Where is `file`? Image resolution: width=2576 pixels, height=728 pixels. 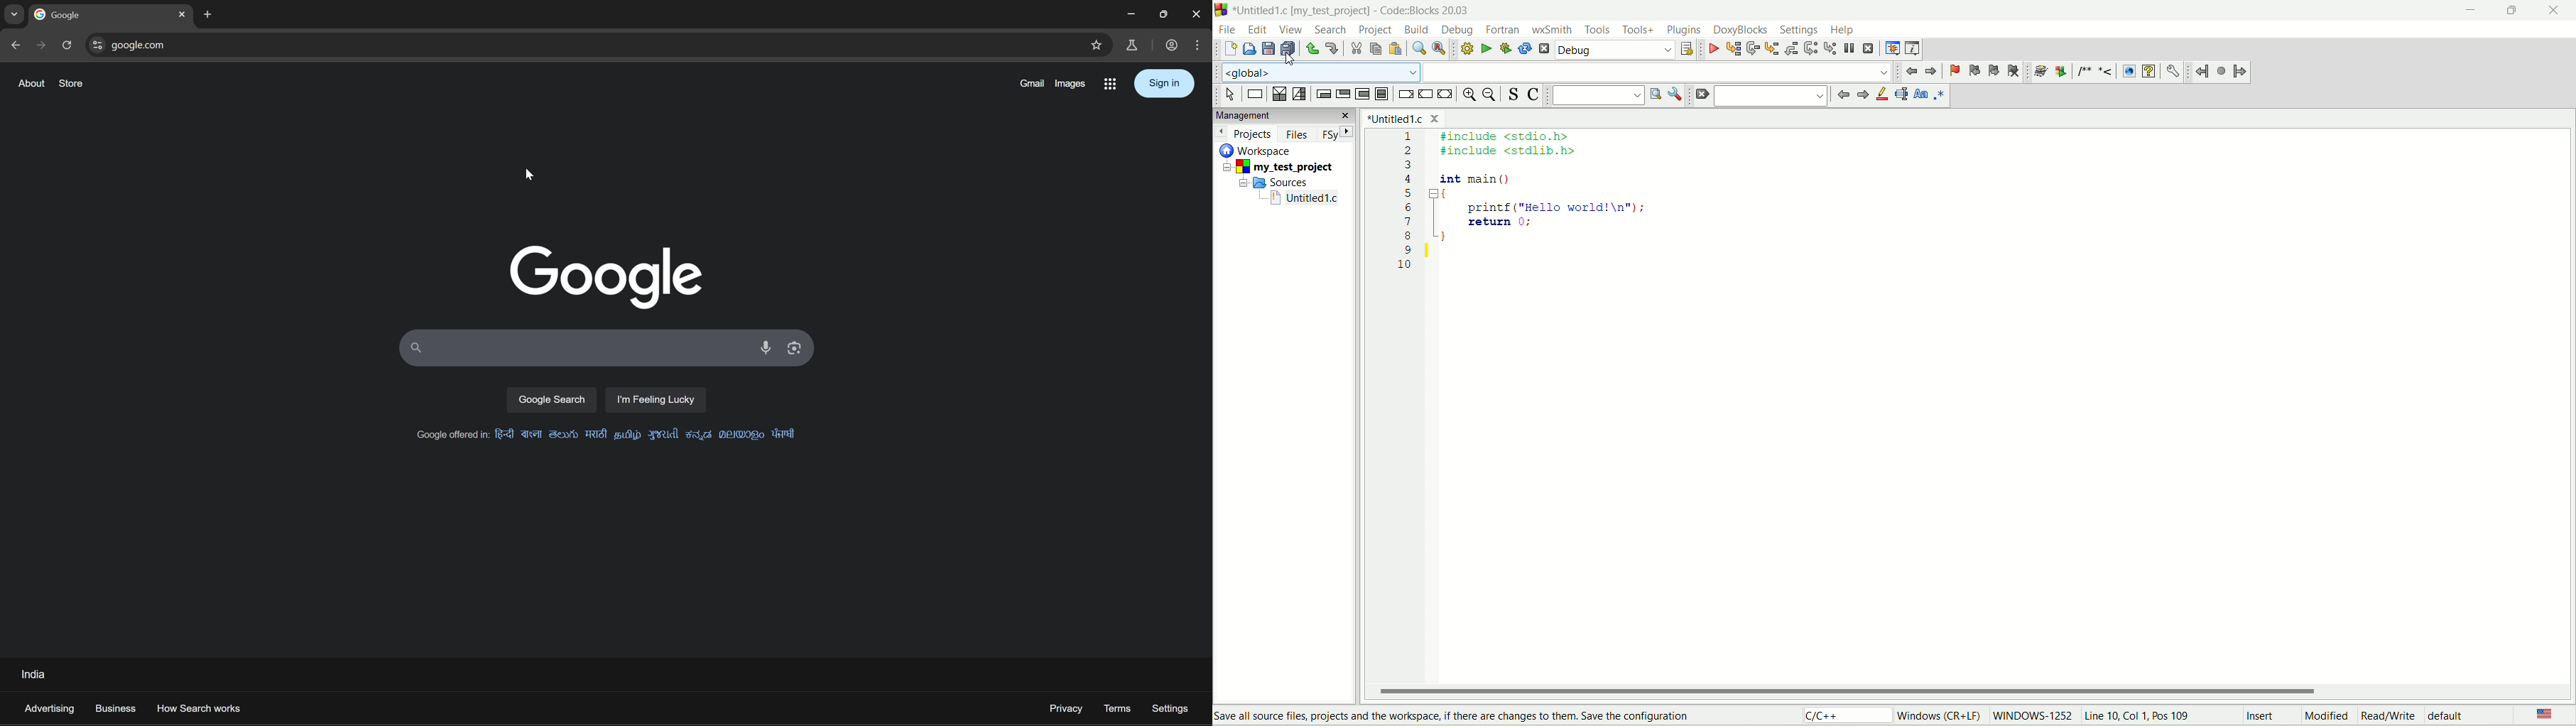
file is located at coordinates (1227, 29).